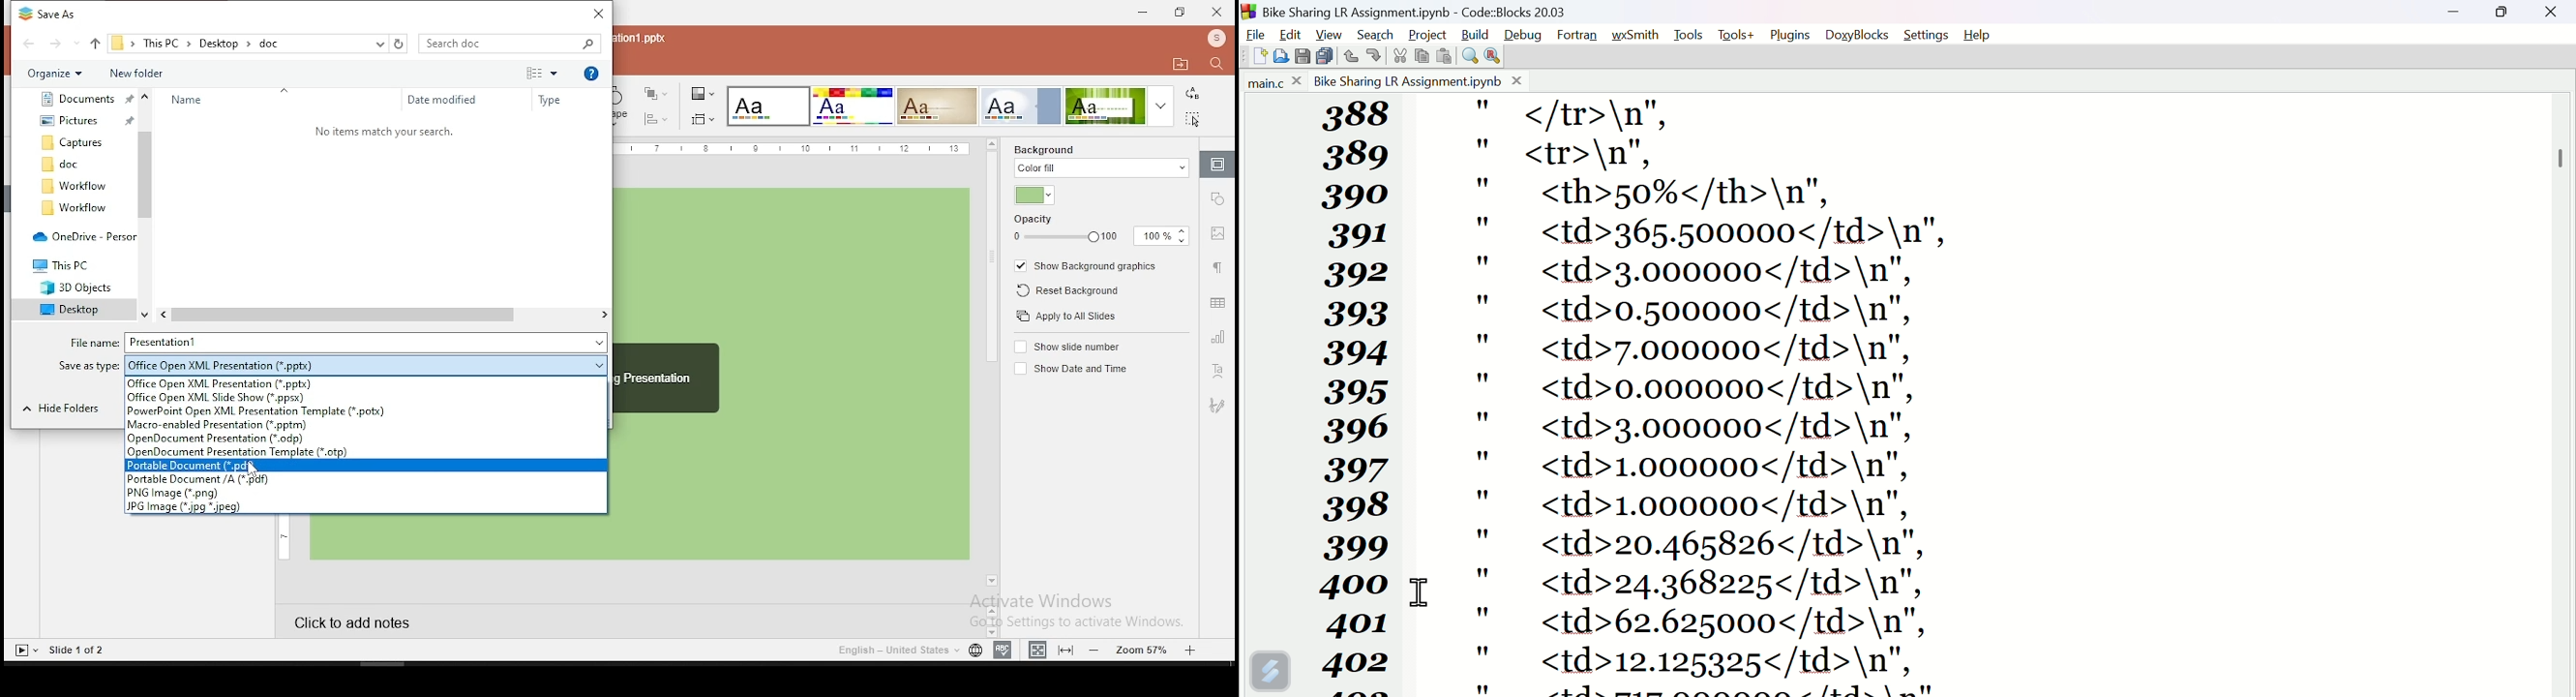  Describe the element at coordinates (63, 44) in the screenshot. I see `go forward` at that location.